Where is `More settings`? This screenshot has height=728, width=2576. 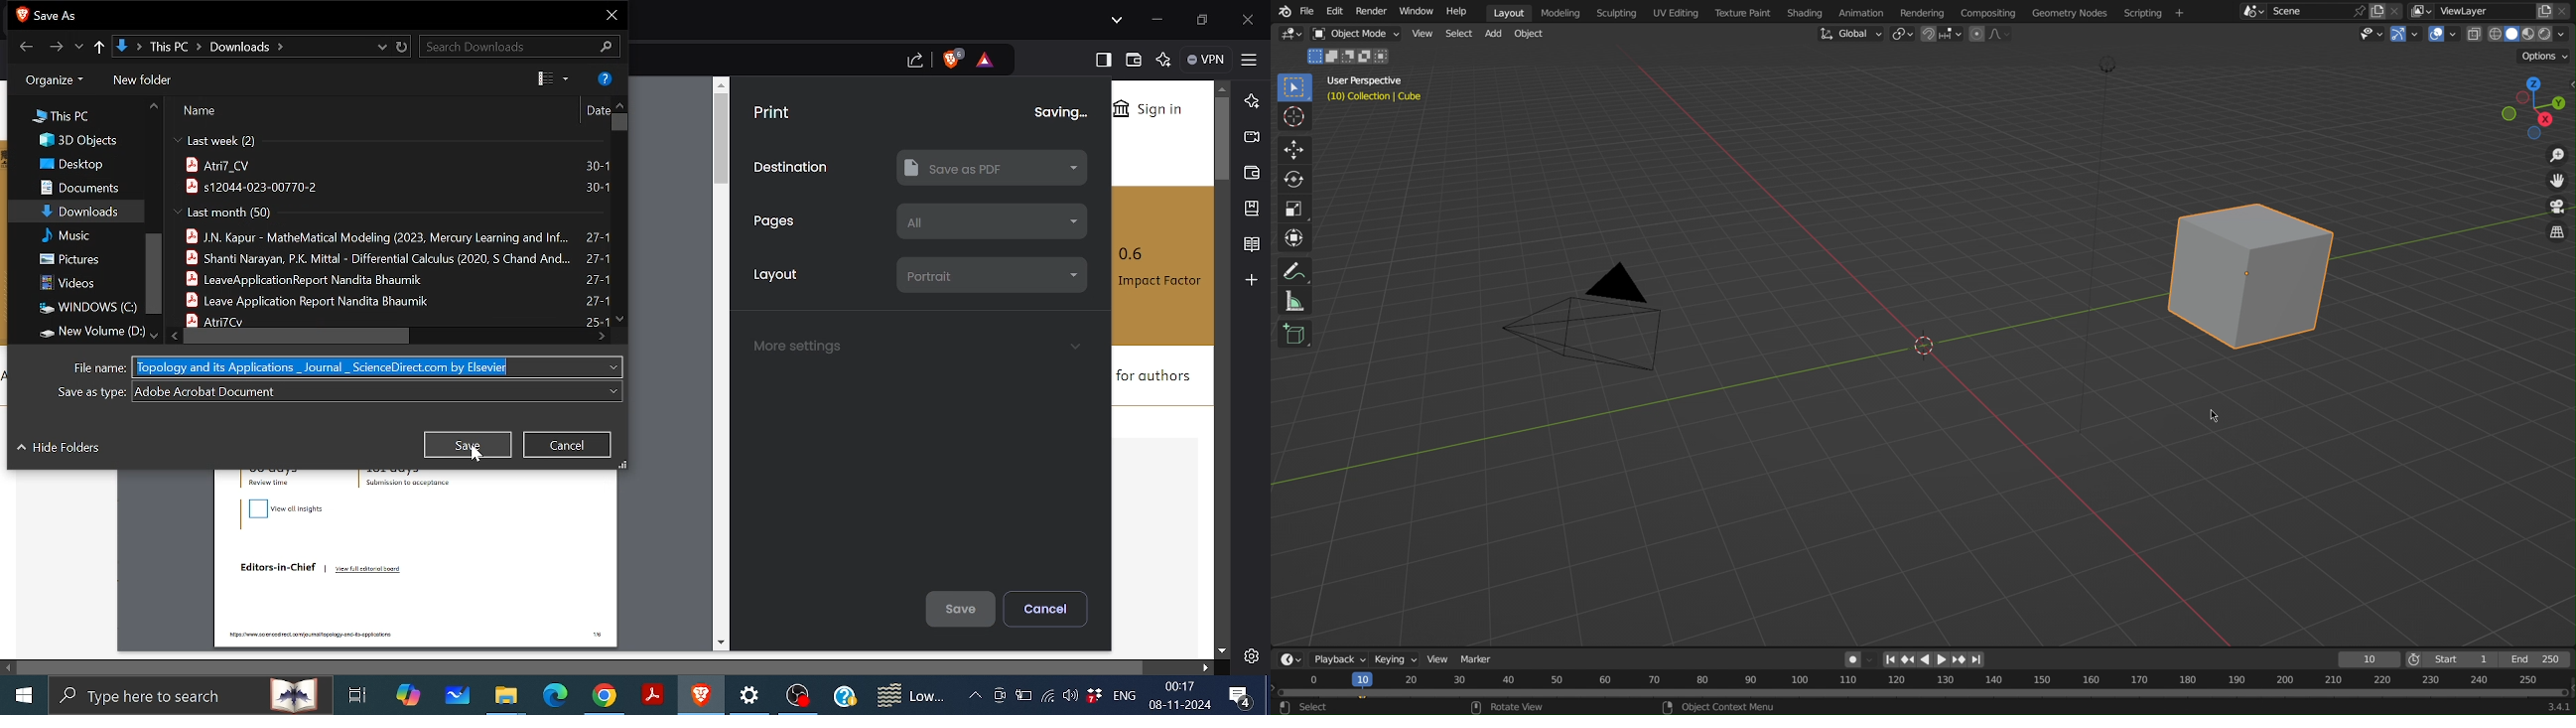
More settings is located at coordinates (917, 350).